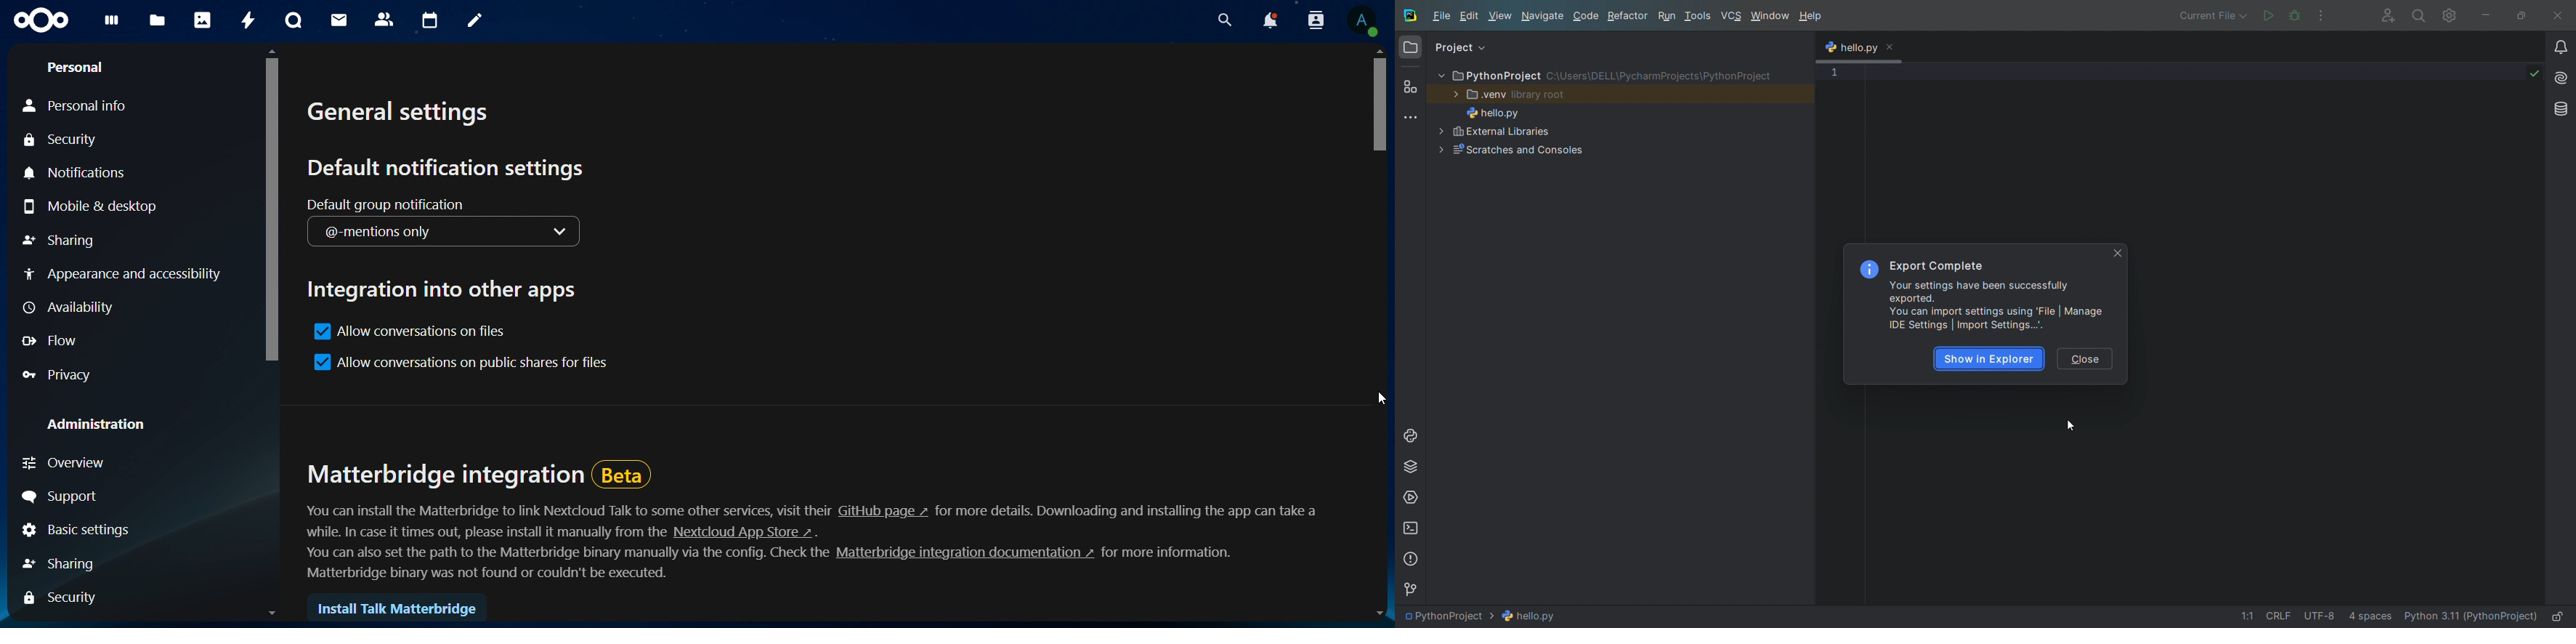  I want to click on search, so click(1223, 18).